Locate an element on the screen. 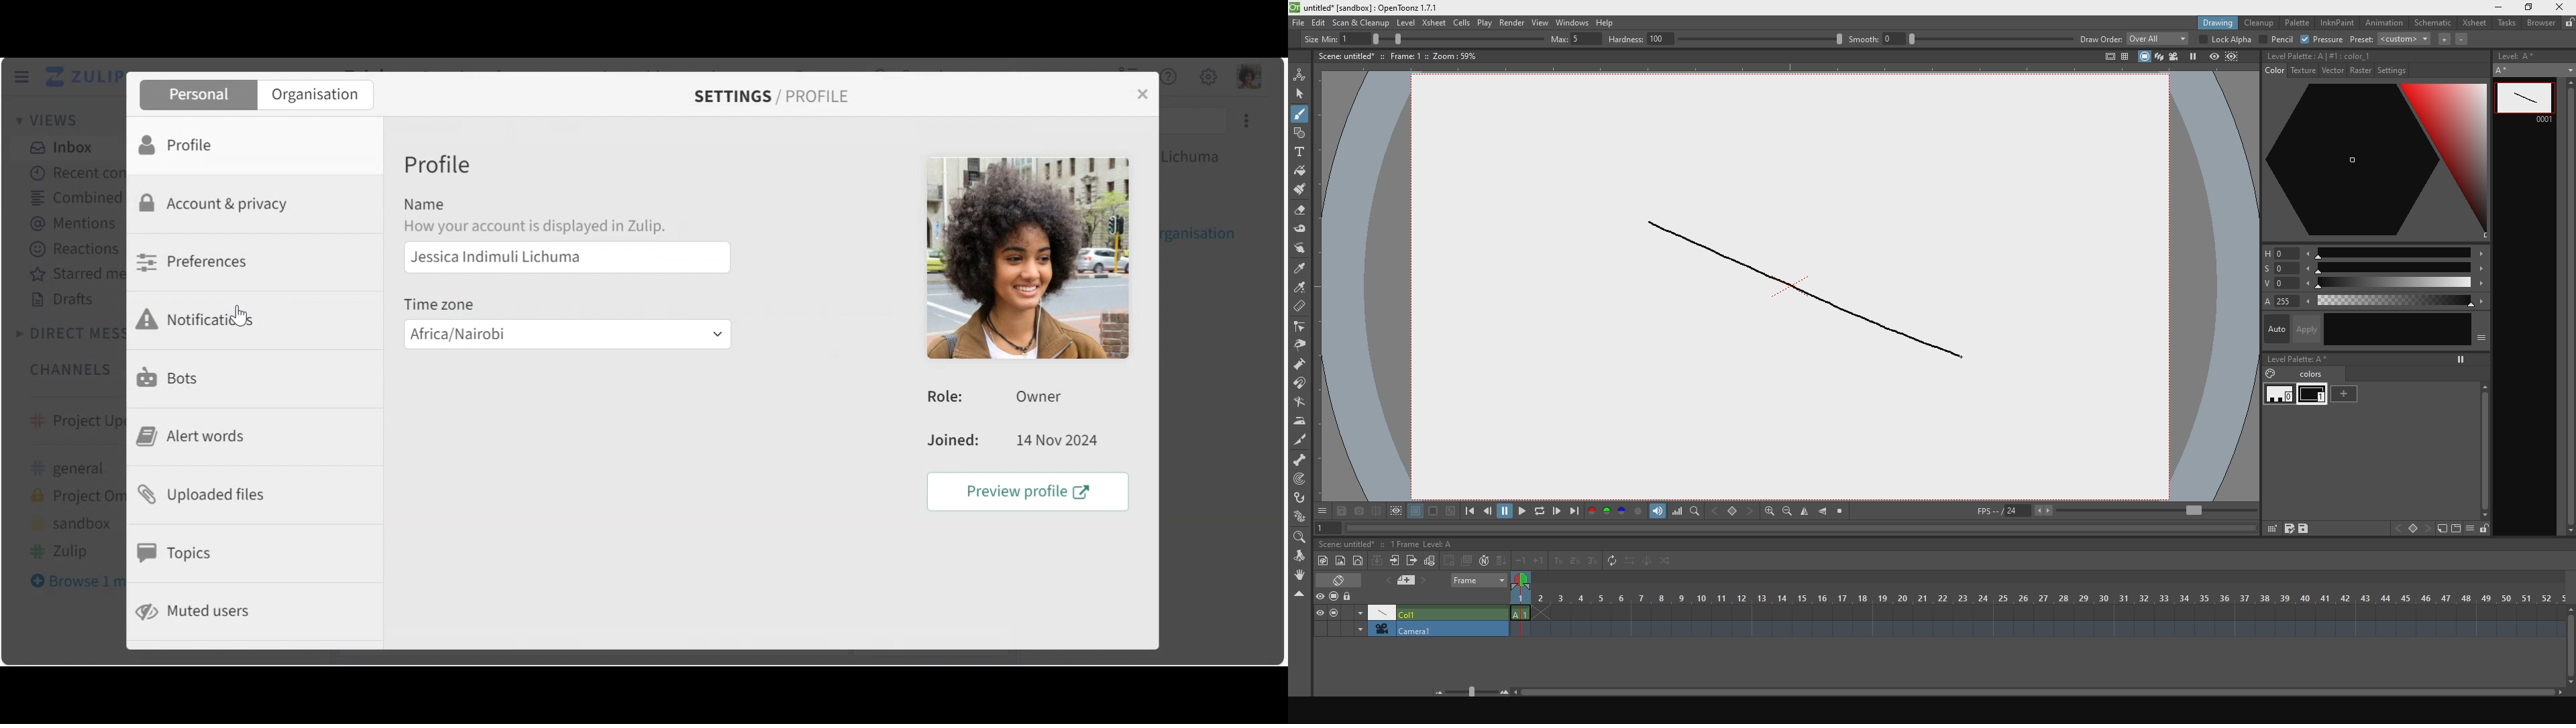 This screenshot has width=2576, height=728. delete is located at coordinates (1301, 308).